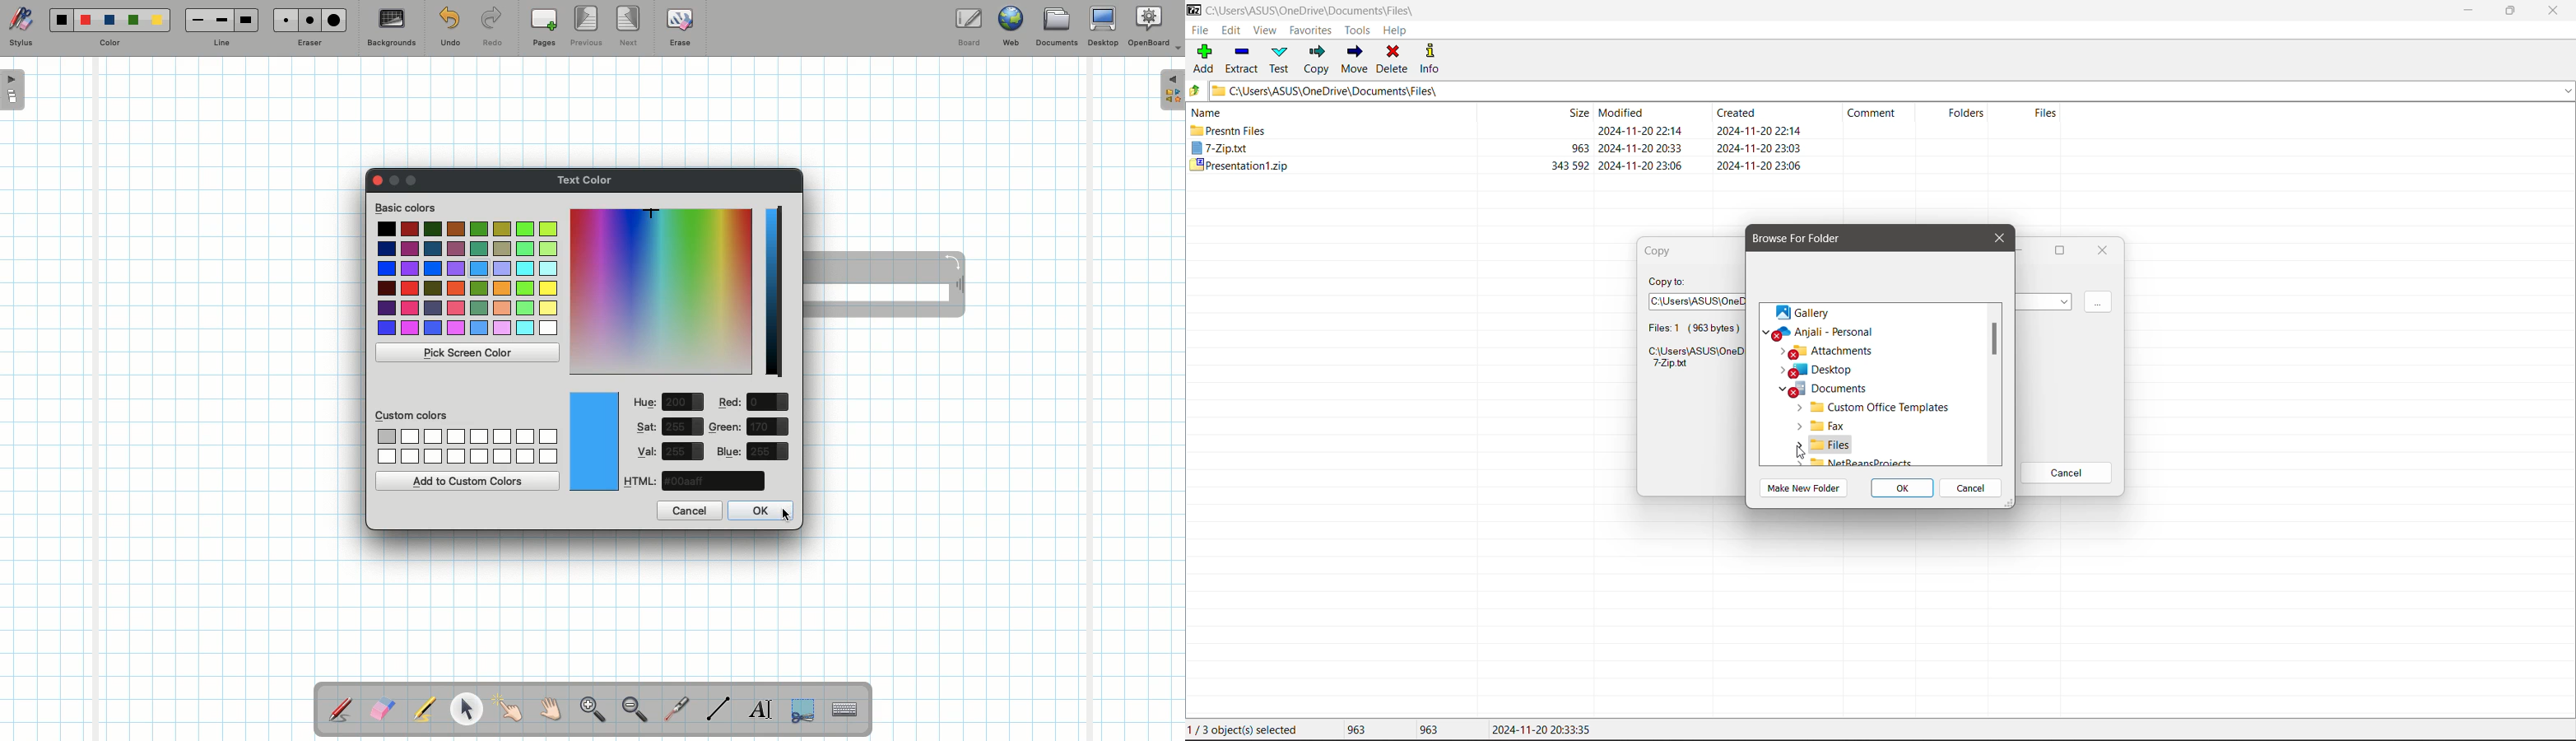 The height and width of the screenshot is (756, 2576). Describe the element at coordinates (309, 44) in the screenshot. I see `Eraser` at that location.